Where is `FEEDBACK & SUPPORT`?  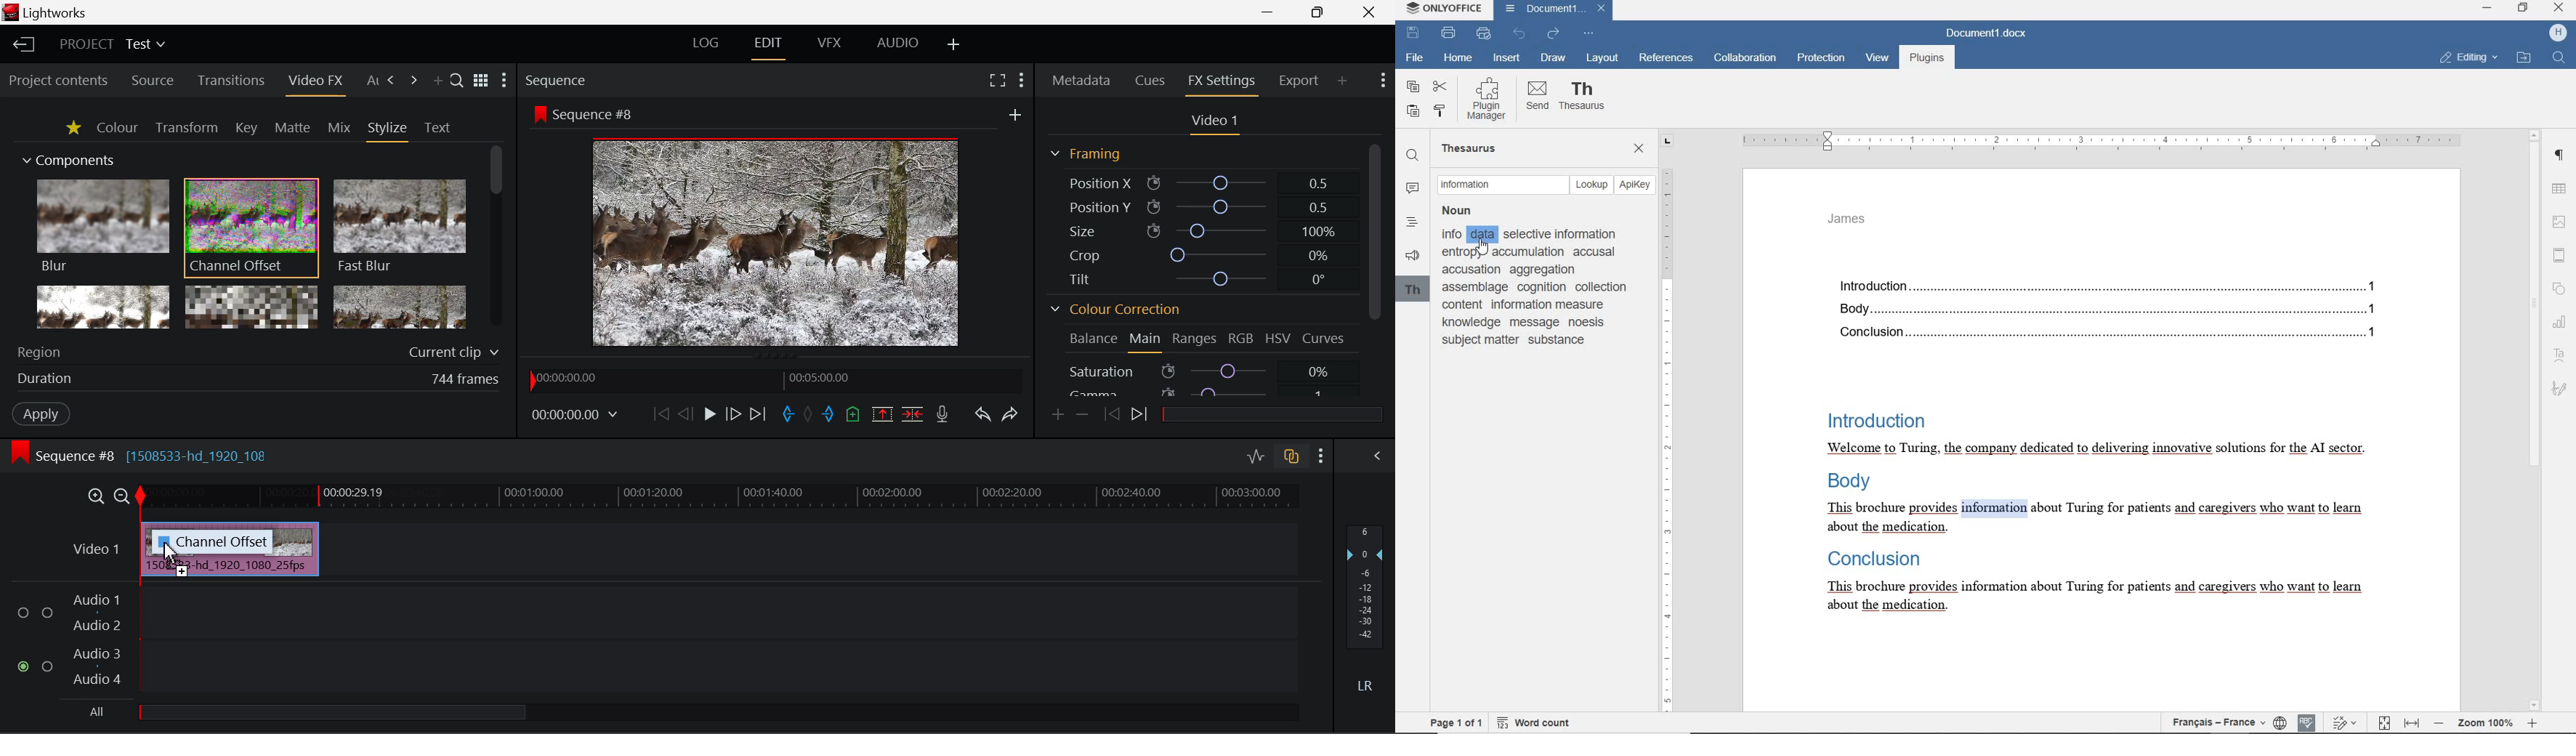 FEEDBACK & SUPPORT is located at coordinates (1411, 253).